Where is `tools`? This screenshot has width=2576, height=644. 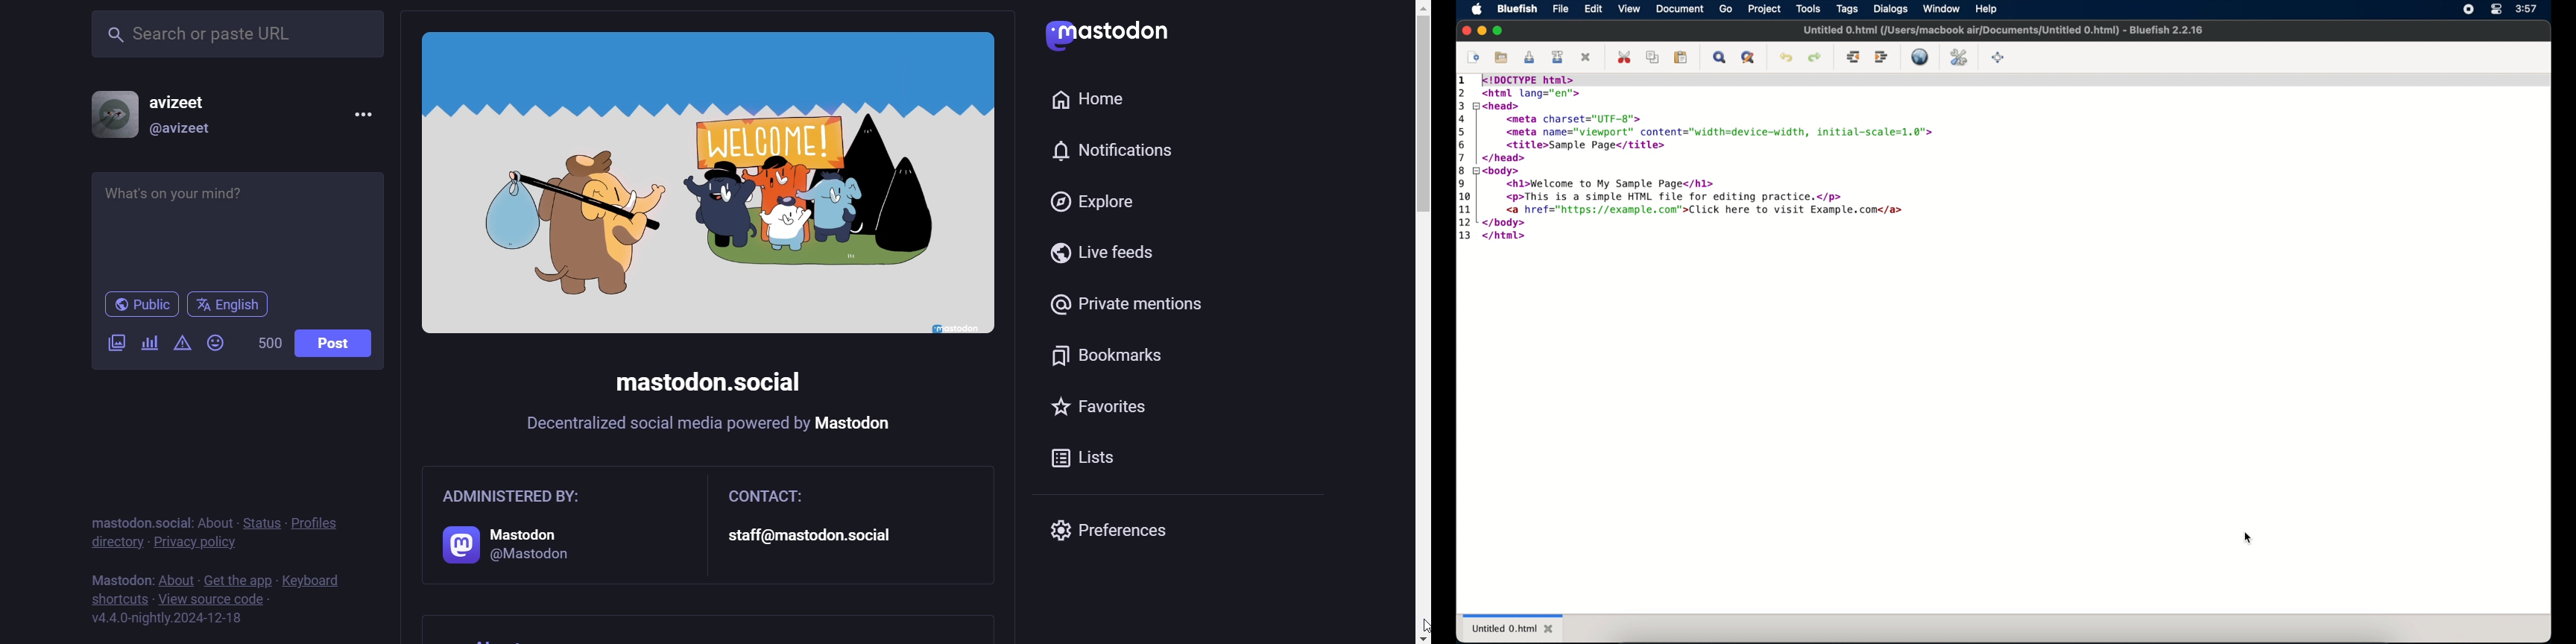
tools is located at coordinates (1808, 9).